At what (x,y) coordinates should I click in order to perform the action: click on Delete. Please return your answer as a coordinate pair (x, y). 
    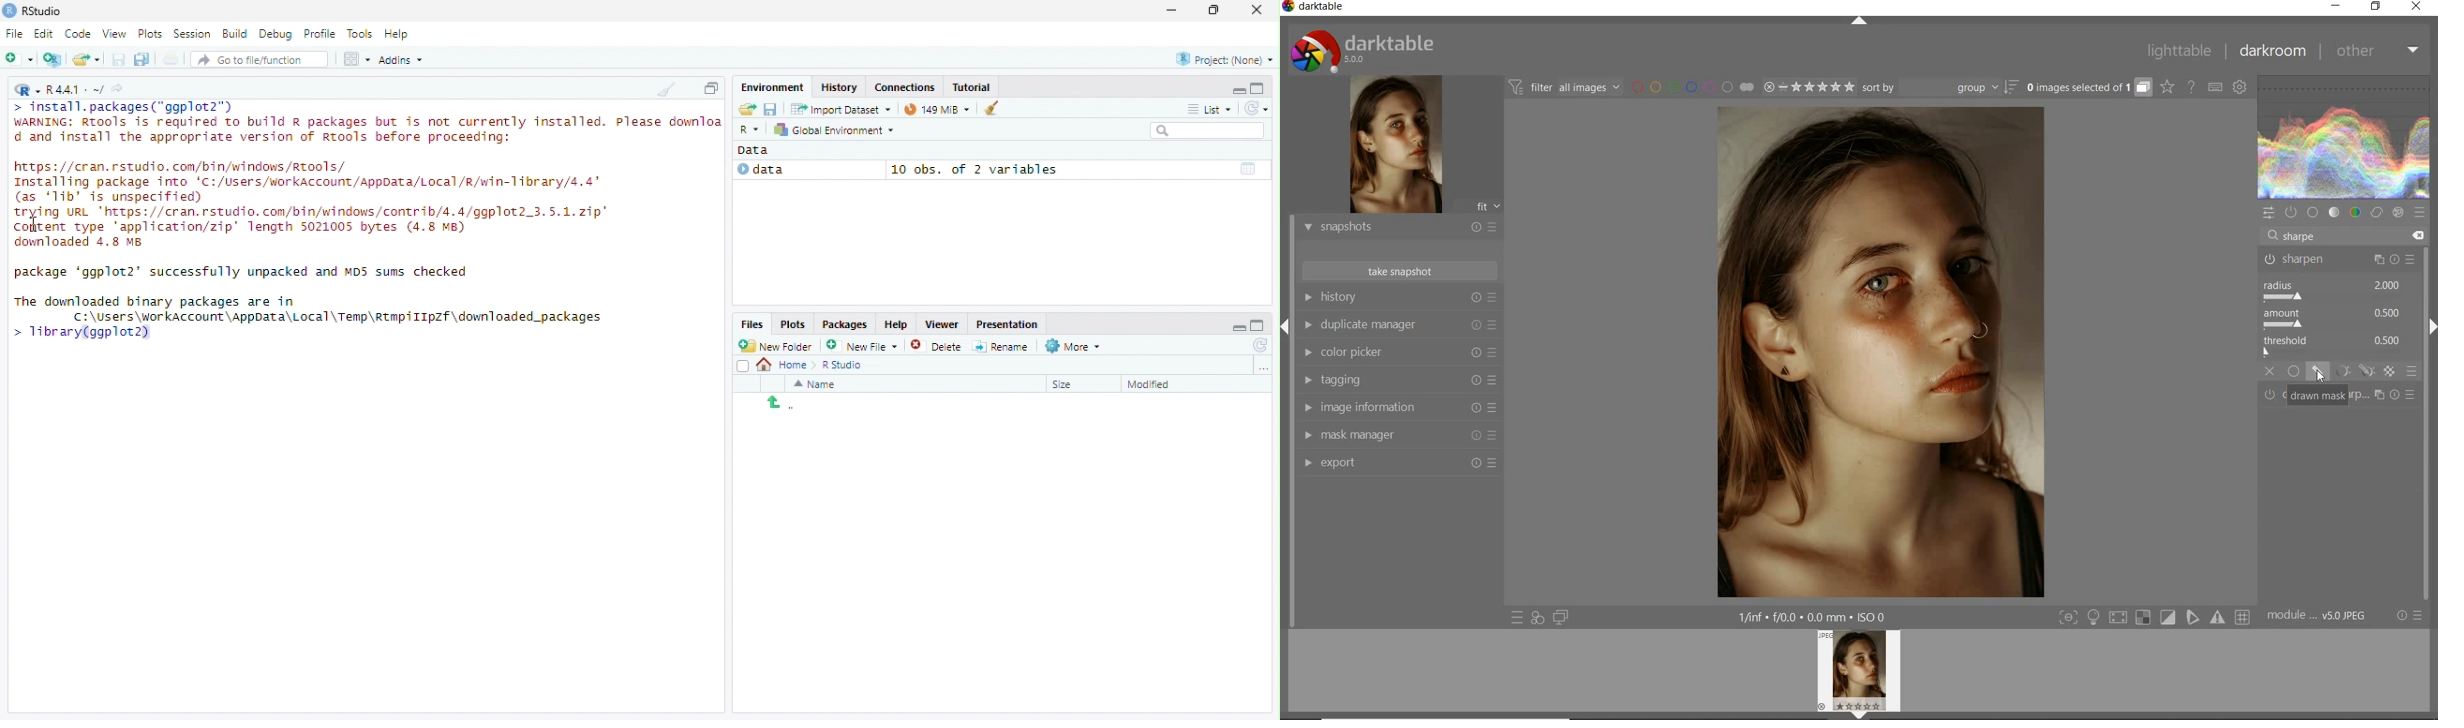
    Looking at the image, I should click on (937, 345).